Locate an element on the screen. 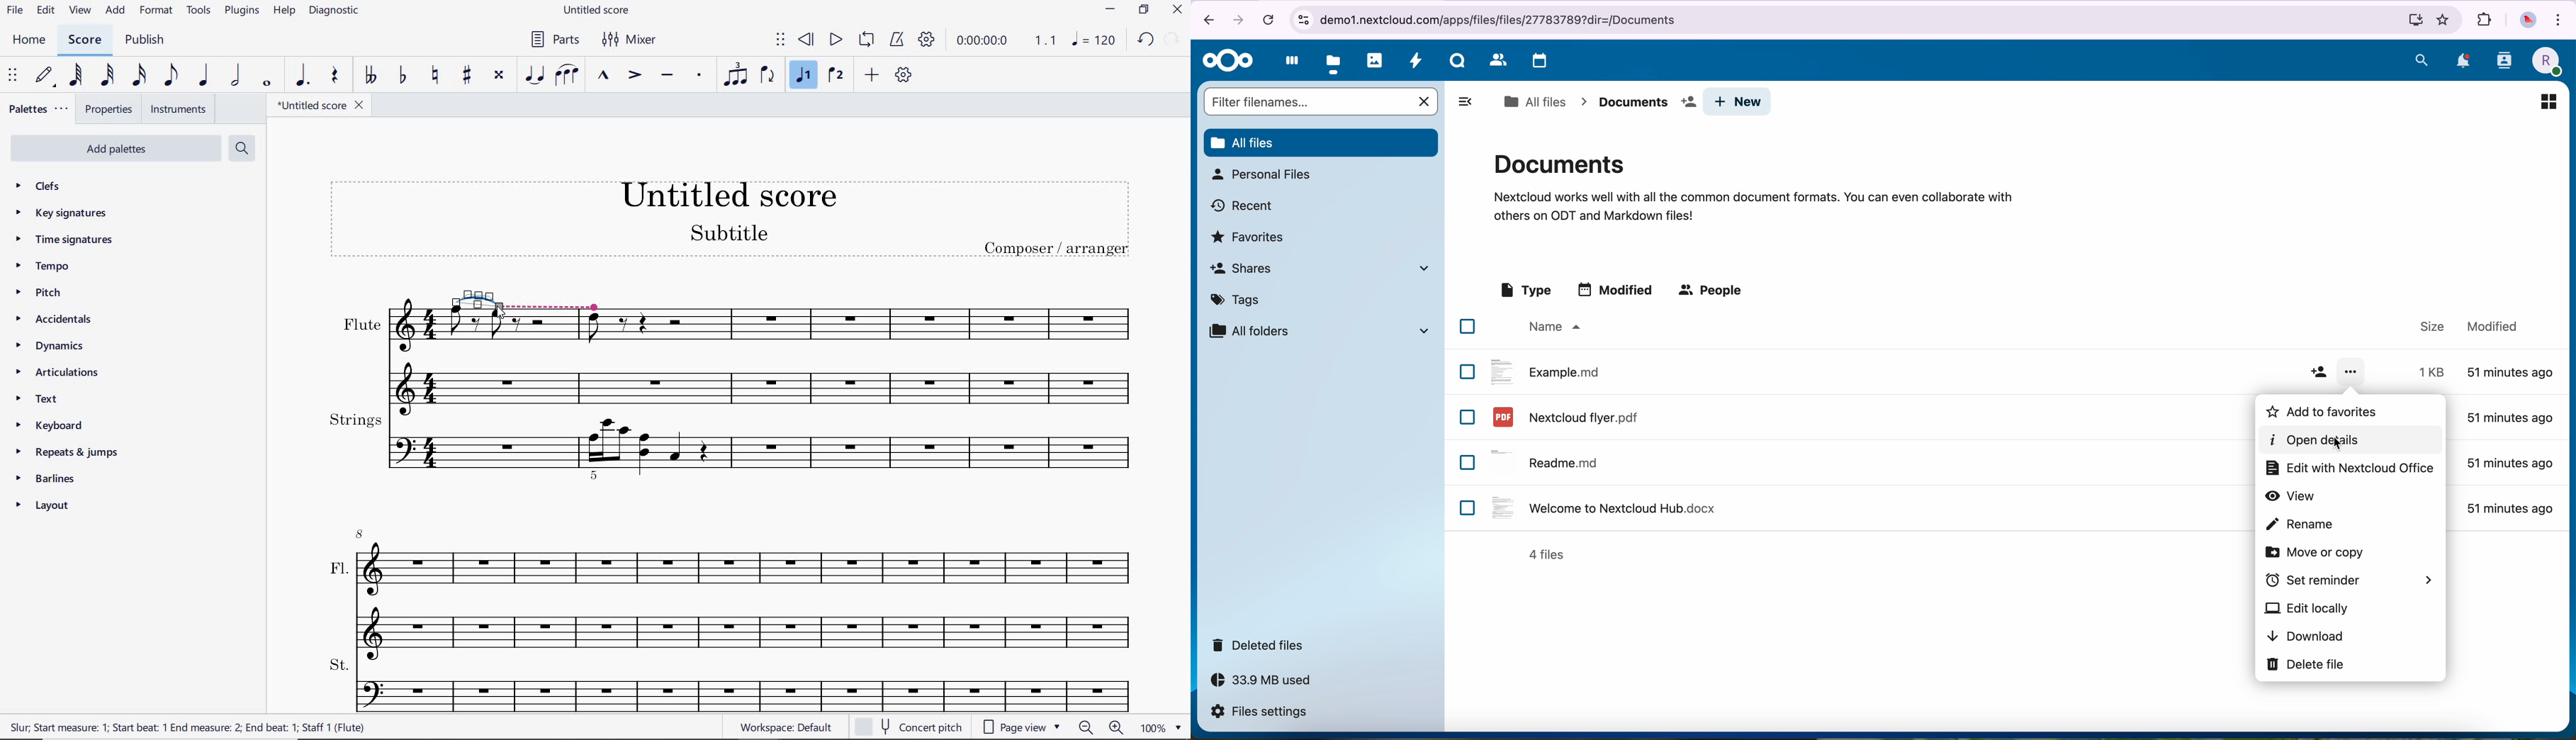  parts is located at coordinates (556, 40).